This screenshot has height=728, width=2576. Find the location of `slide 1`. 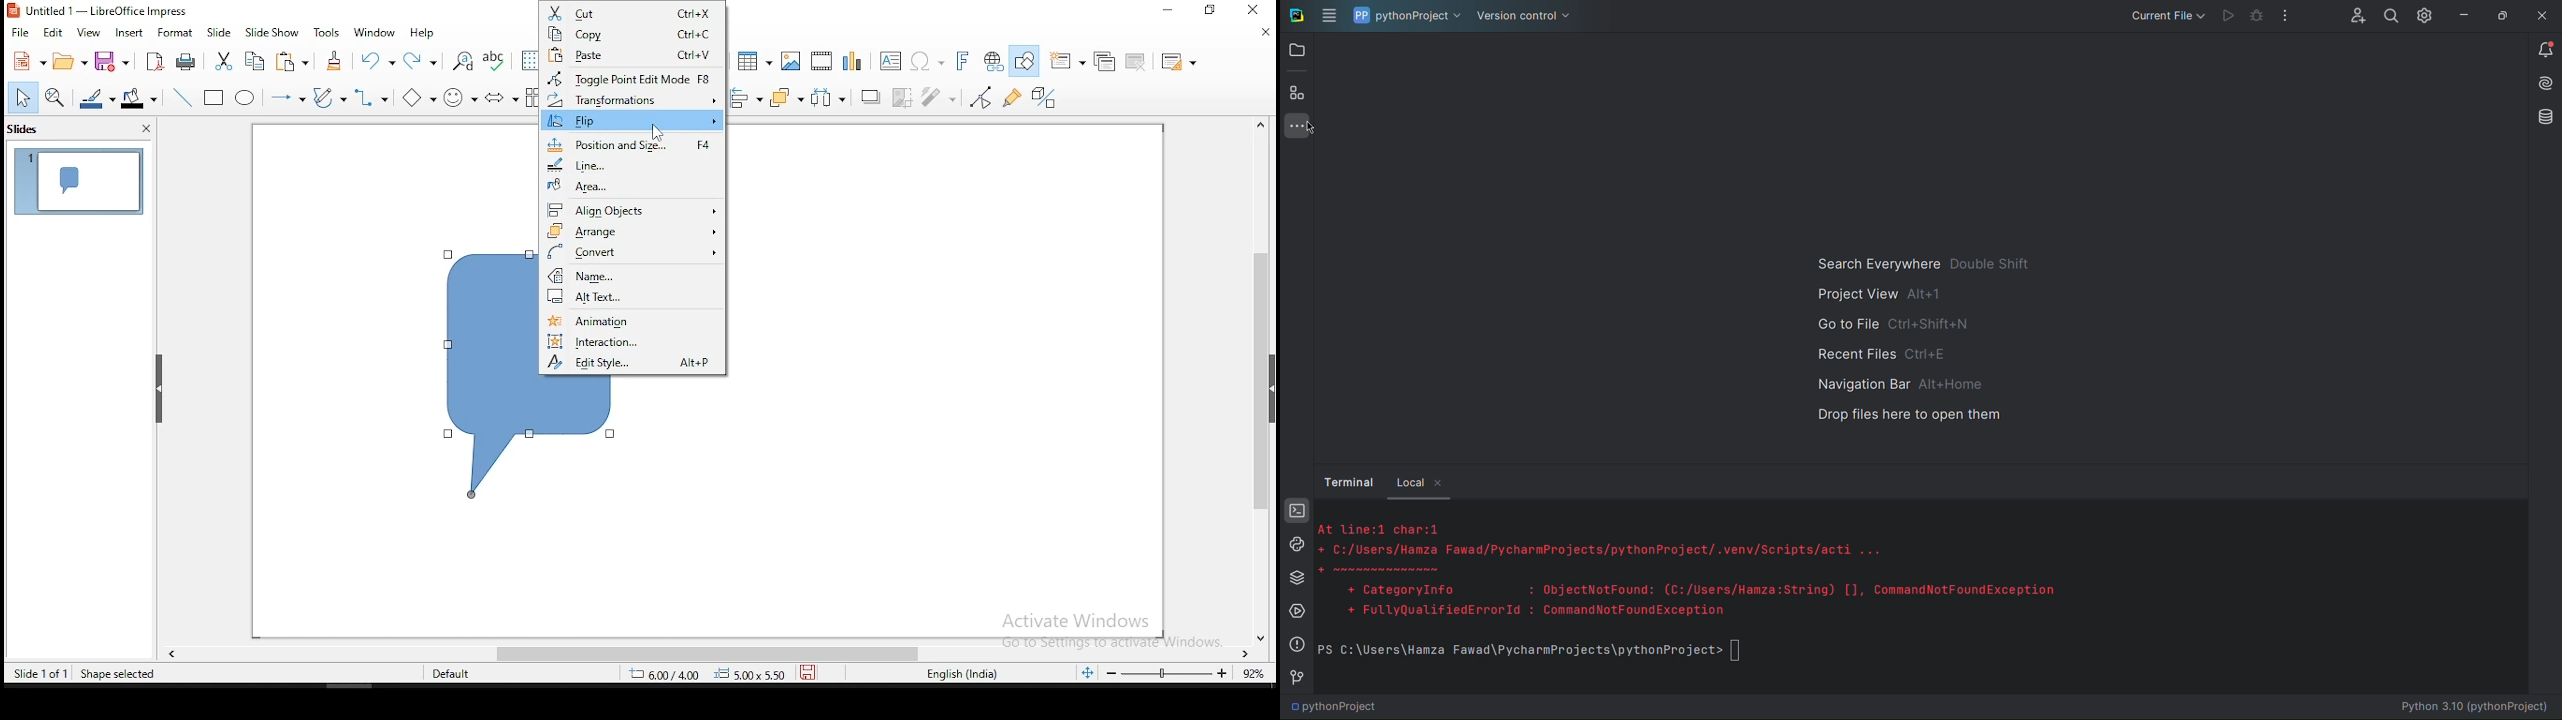

slide 1 is located at coordinates (76, 181).